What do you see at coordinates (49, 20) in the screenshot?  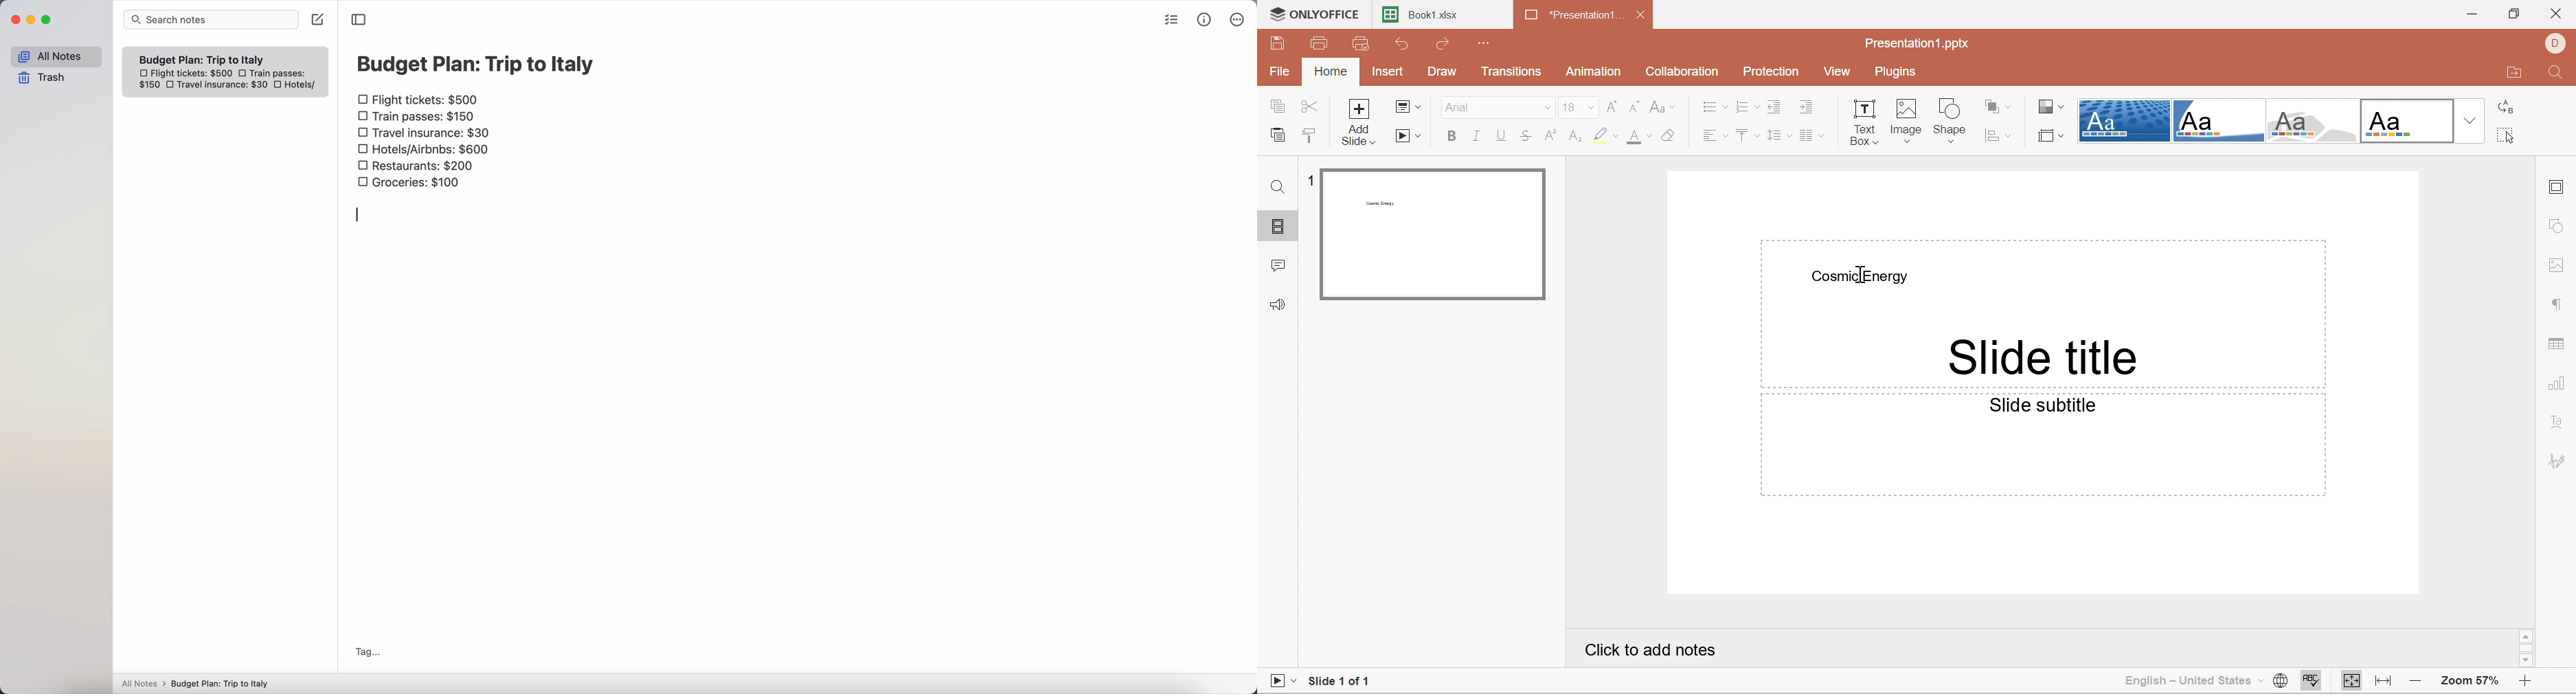 I see `maximize` at bounding box center [49, 20].